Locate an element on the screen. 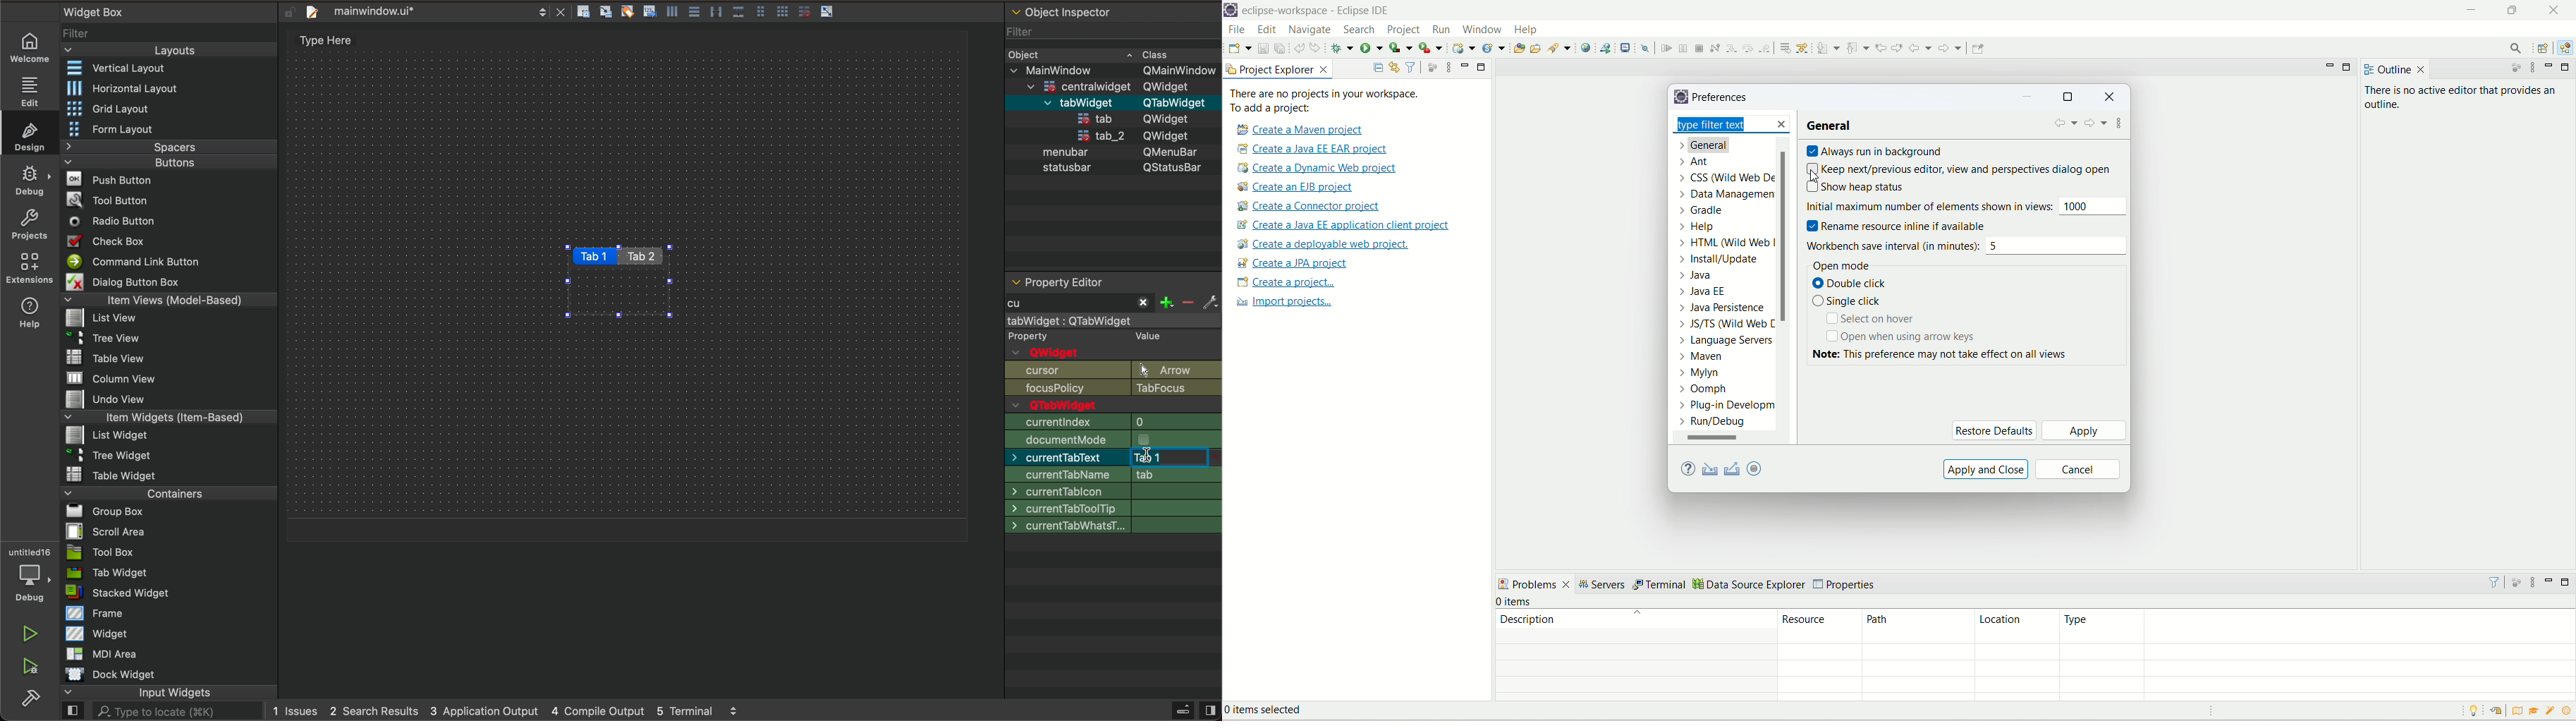 The image size is (2576, 728). import is located at coordinates (1712, 468).